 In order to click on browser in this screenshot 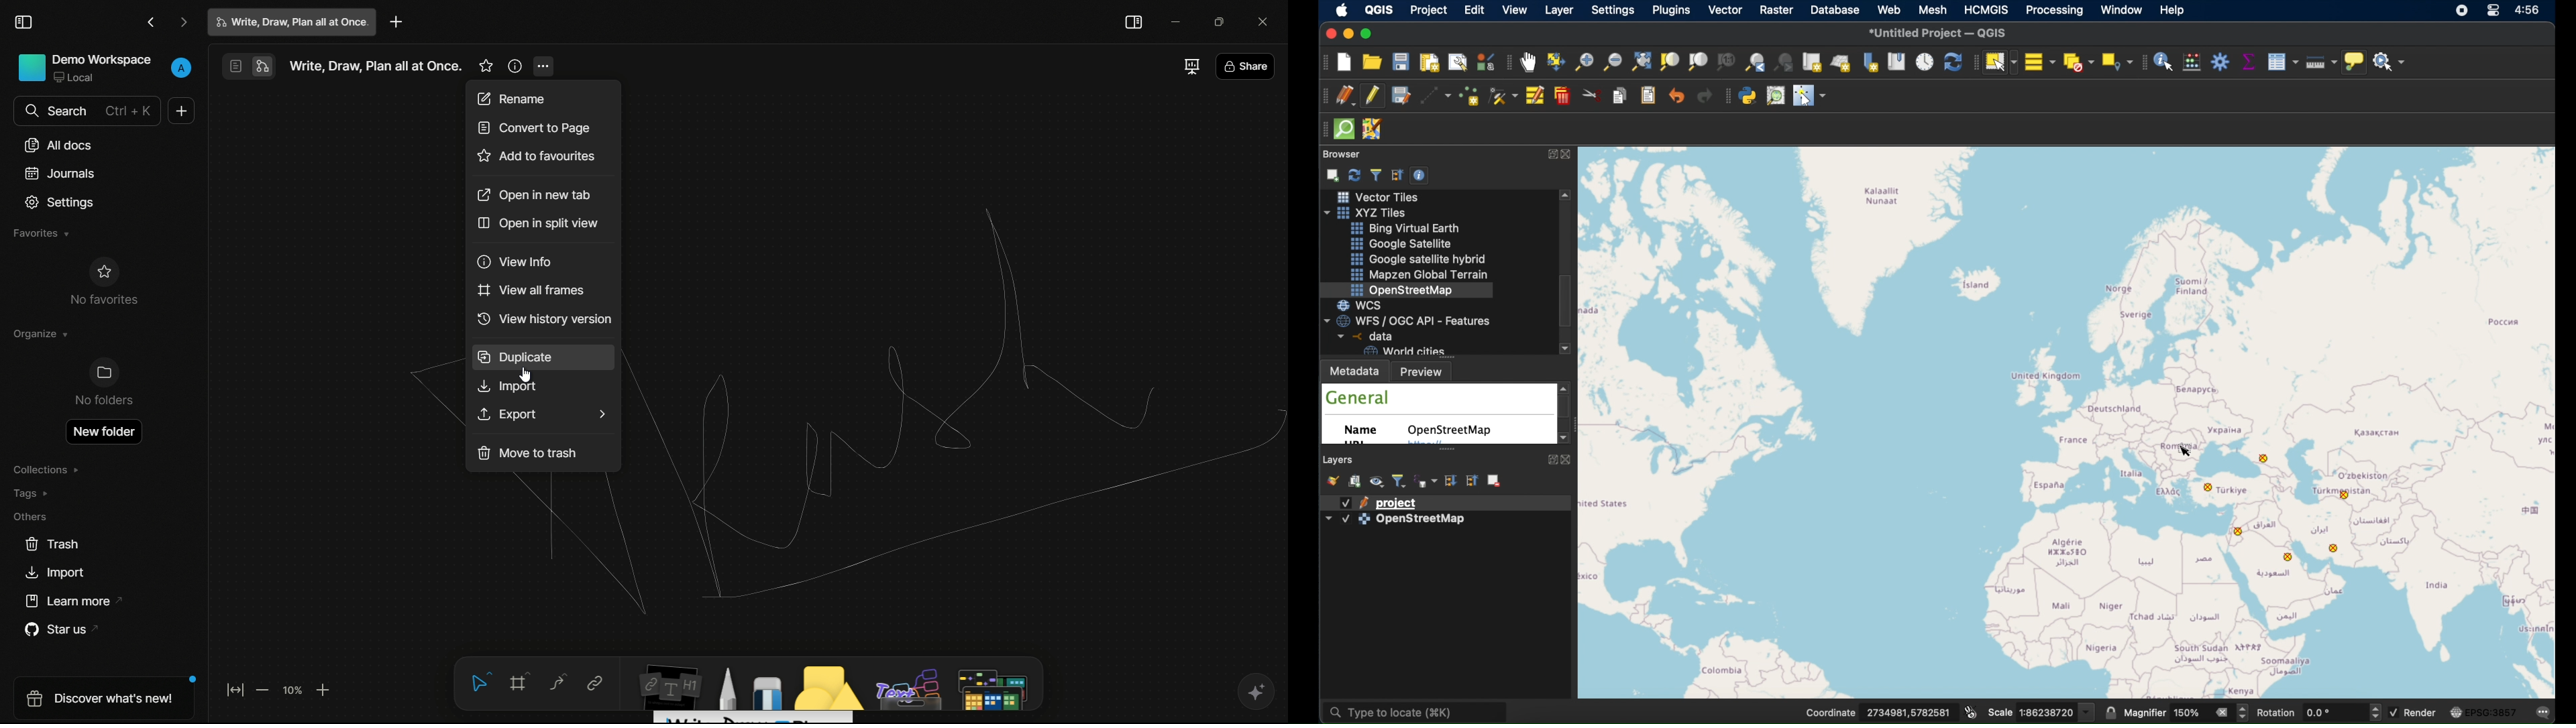, I will do `click(1342, 154)`.